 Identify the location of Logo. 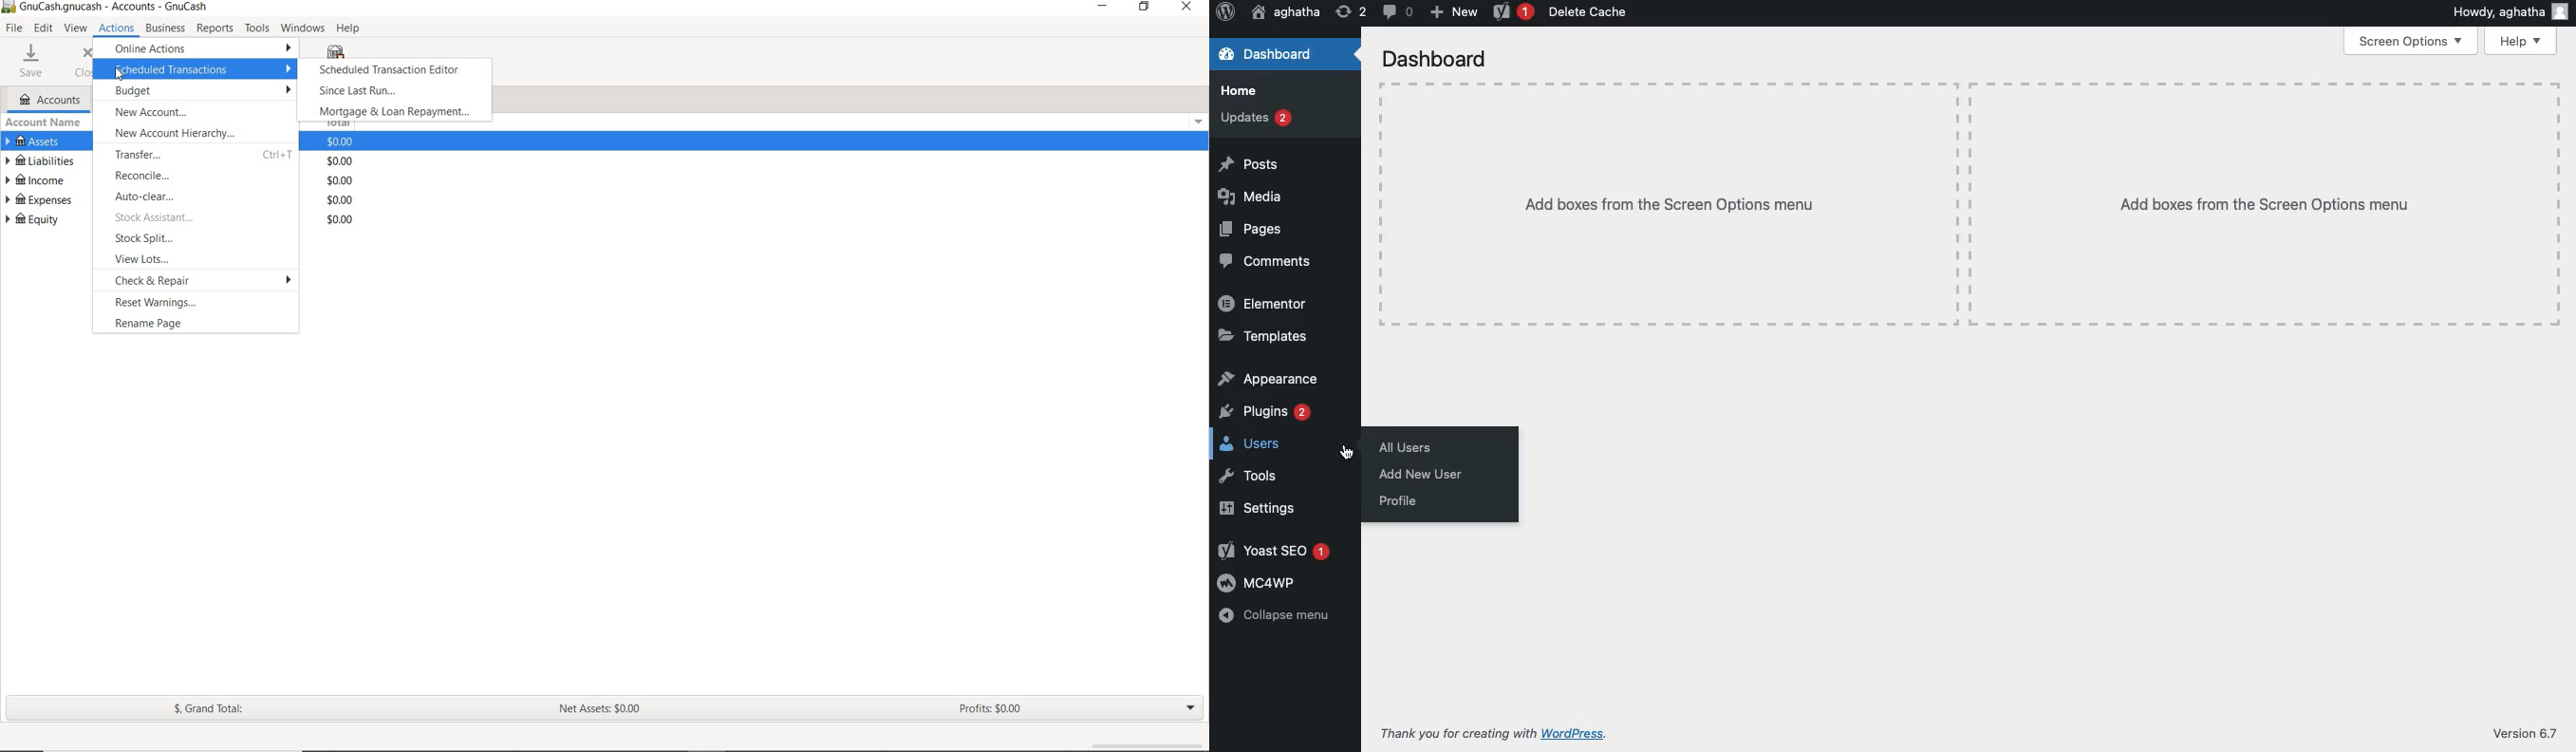
(1224, 12).